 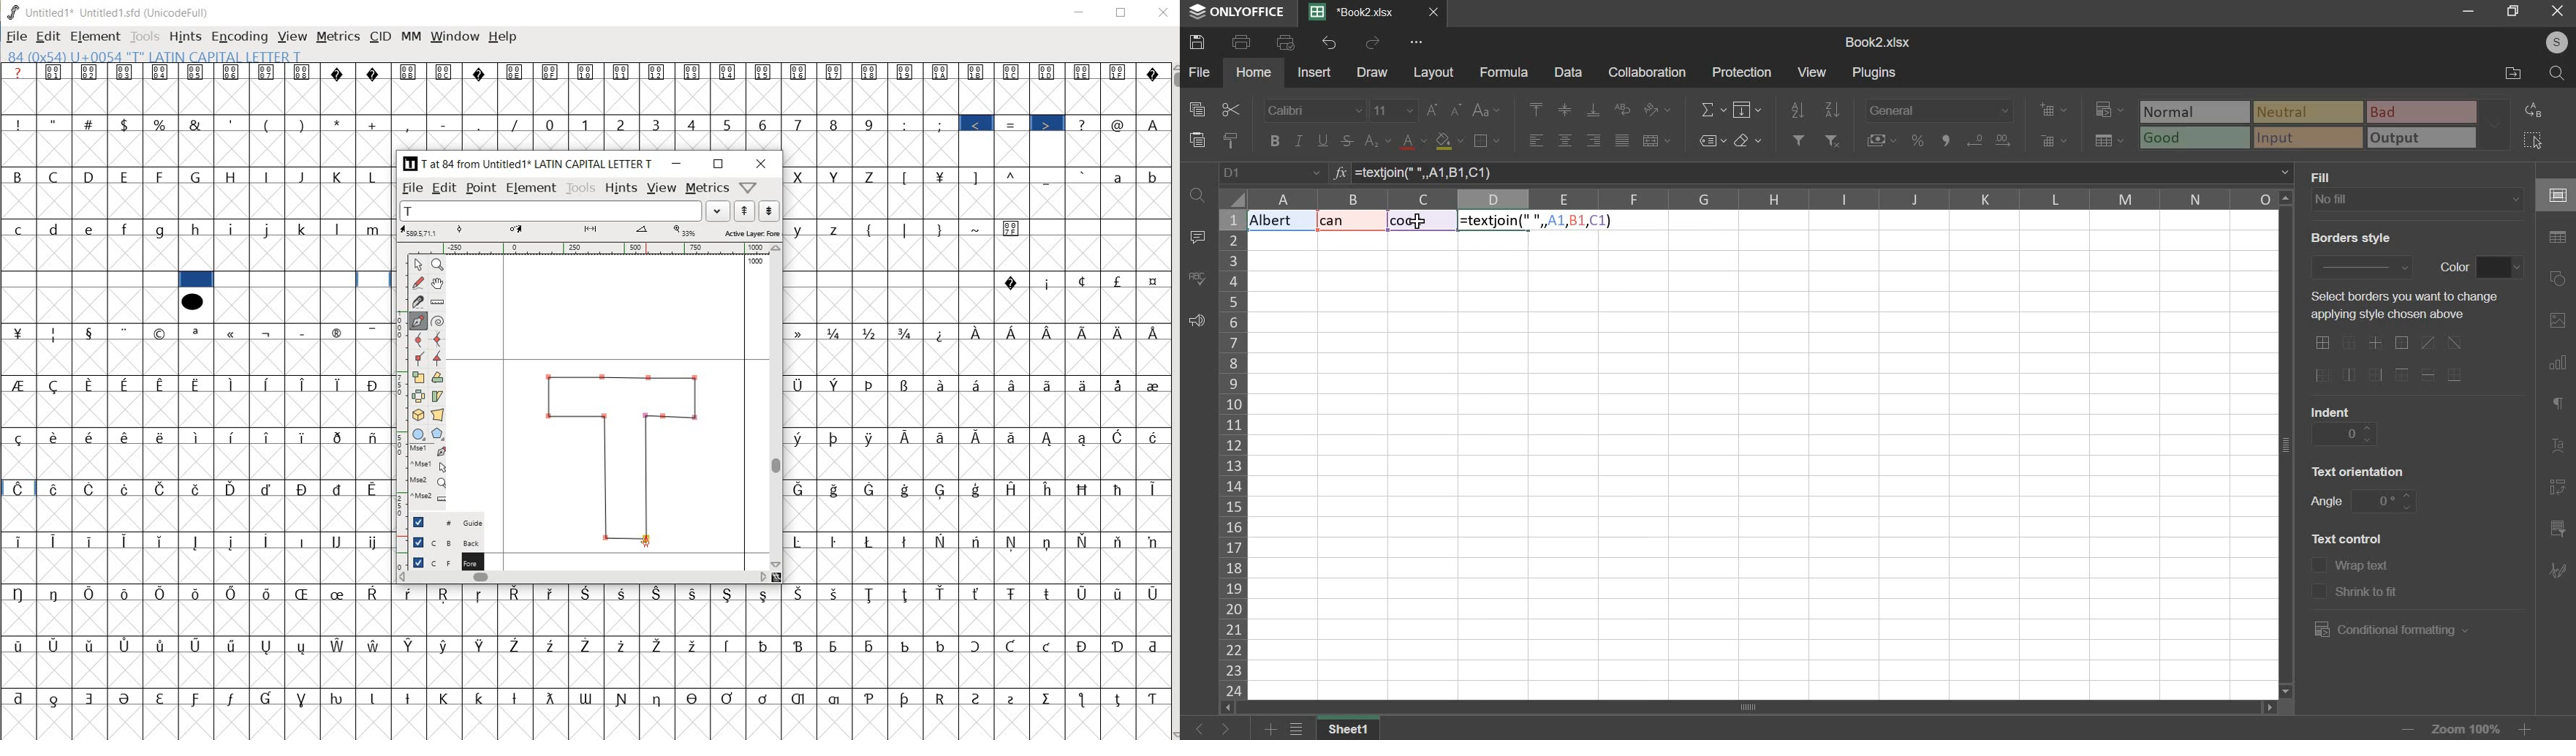 What do you see at coordinates (418, 416) in the screenshot?
I see `3D rotate` at bounding box center [418, 416].